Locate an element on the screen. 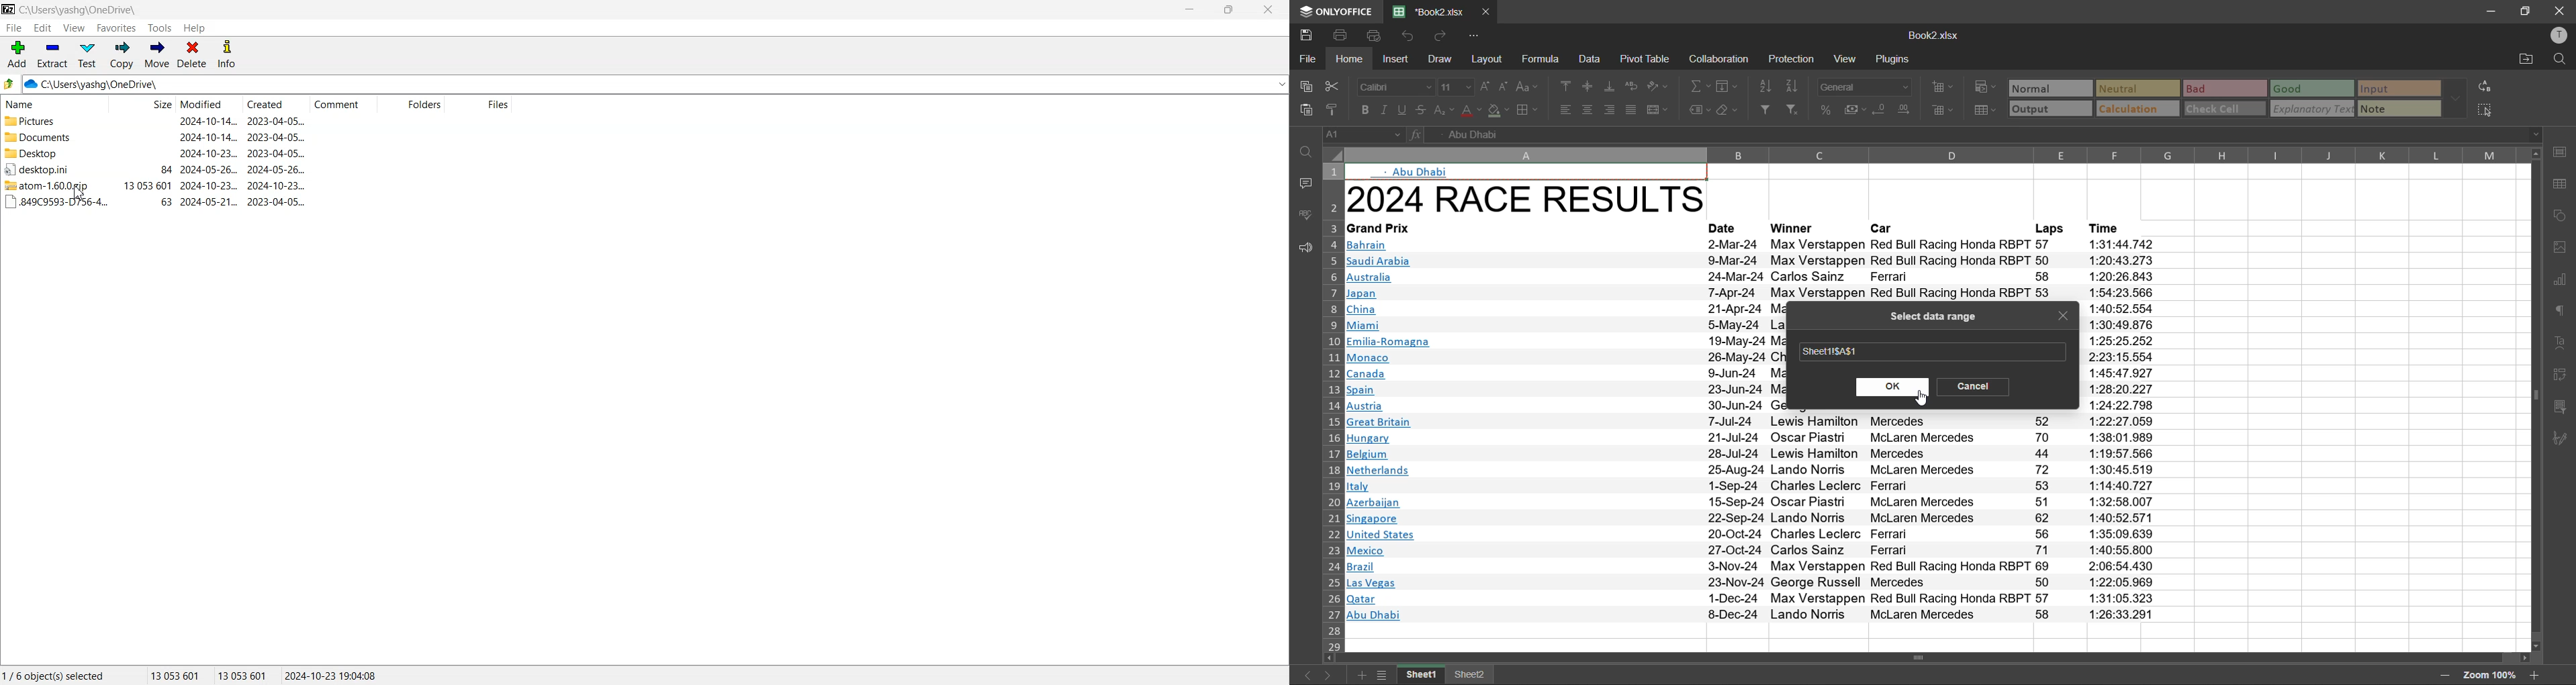 This screenshot has width=2576, height=700. increase decimal is located at coordinates (1909, 109).